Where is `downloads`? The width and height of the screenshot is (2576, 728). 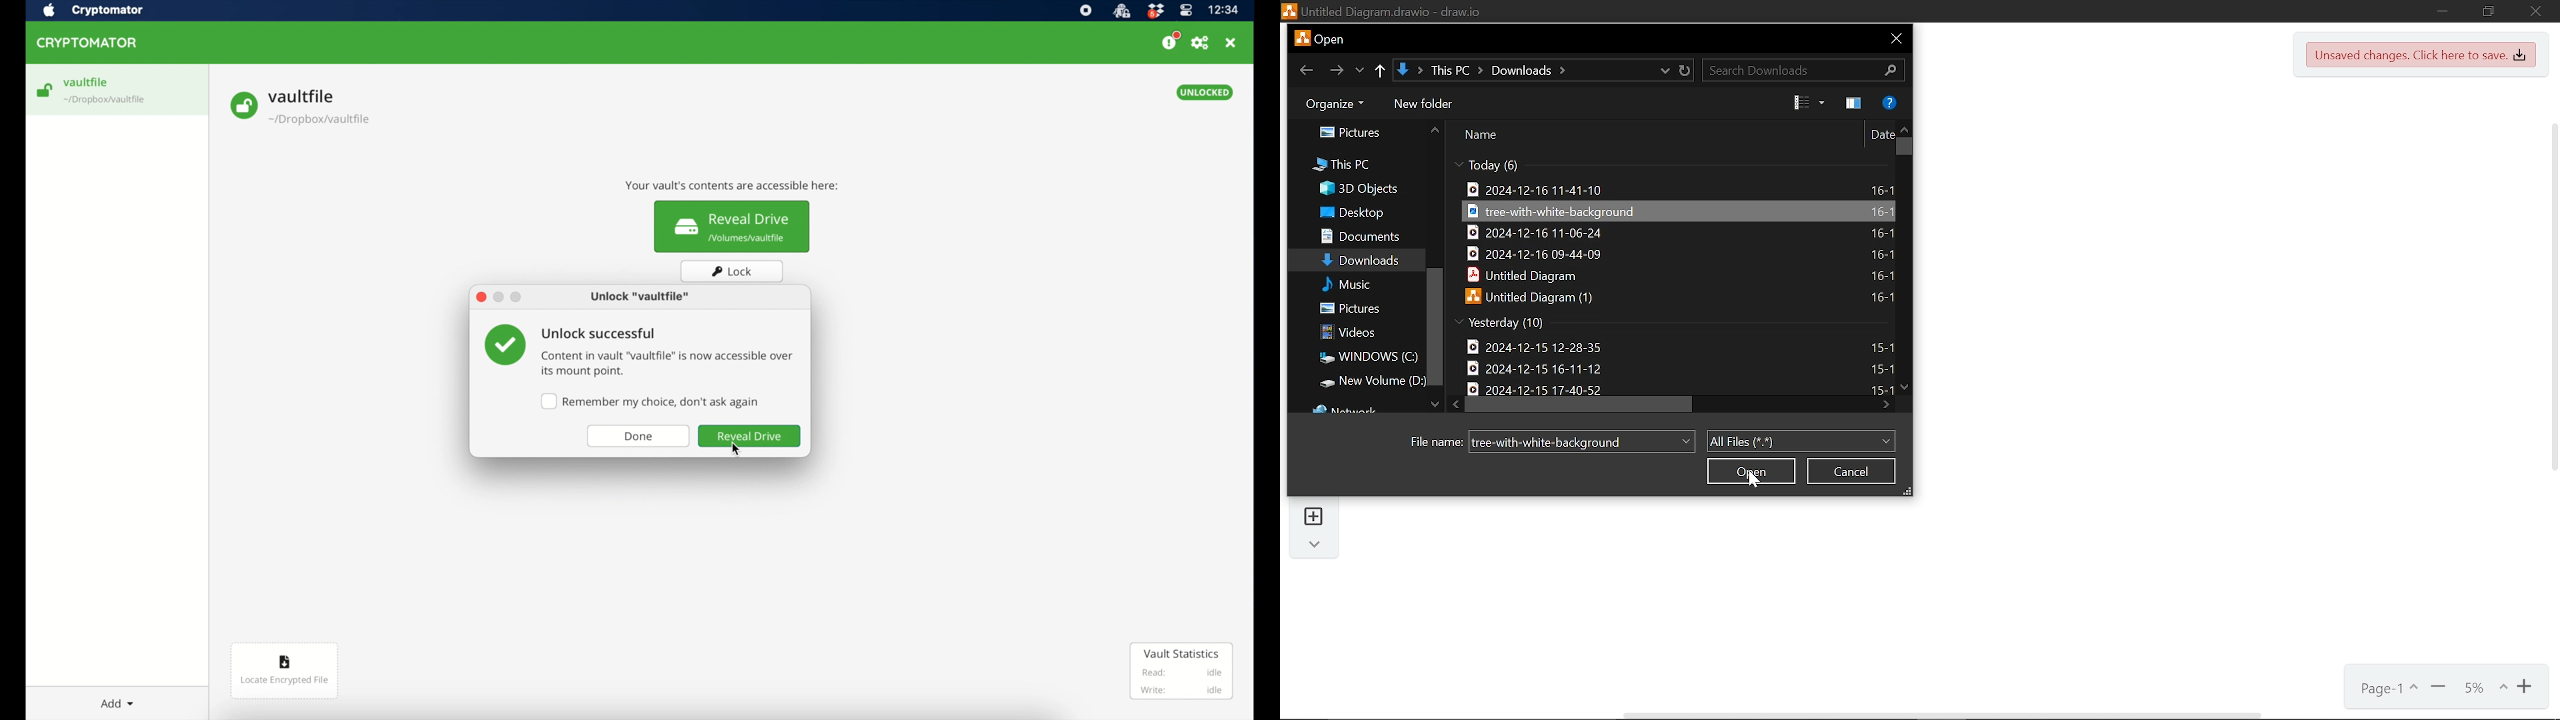 downloads is located at coordinates (1360, 261).